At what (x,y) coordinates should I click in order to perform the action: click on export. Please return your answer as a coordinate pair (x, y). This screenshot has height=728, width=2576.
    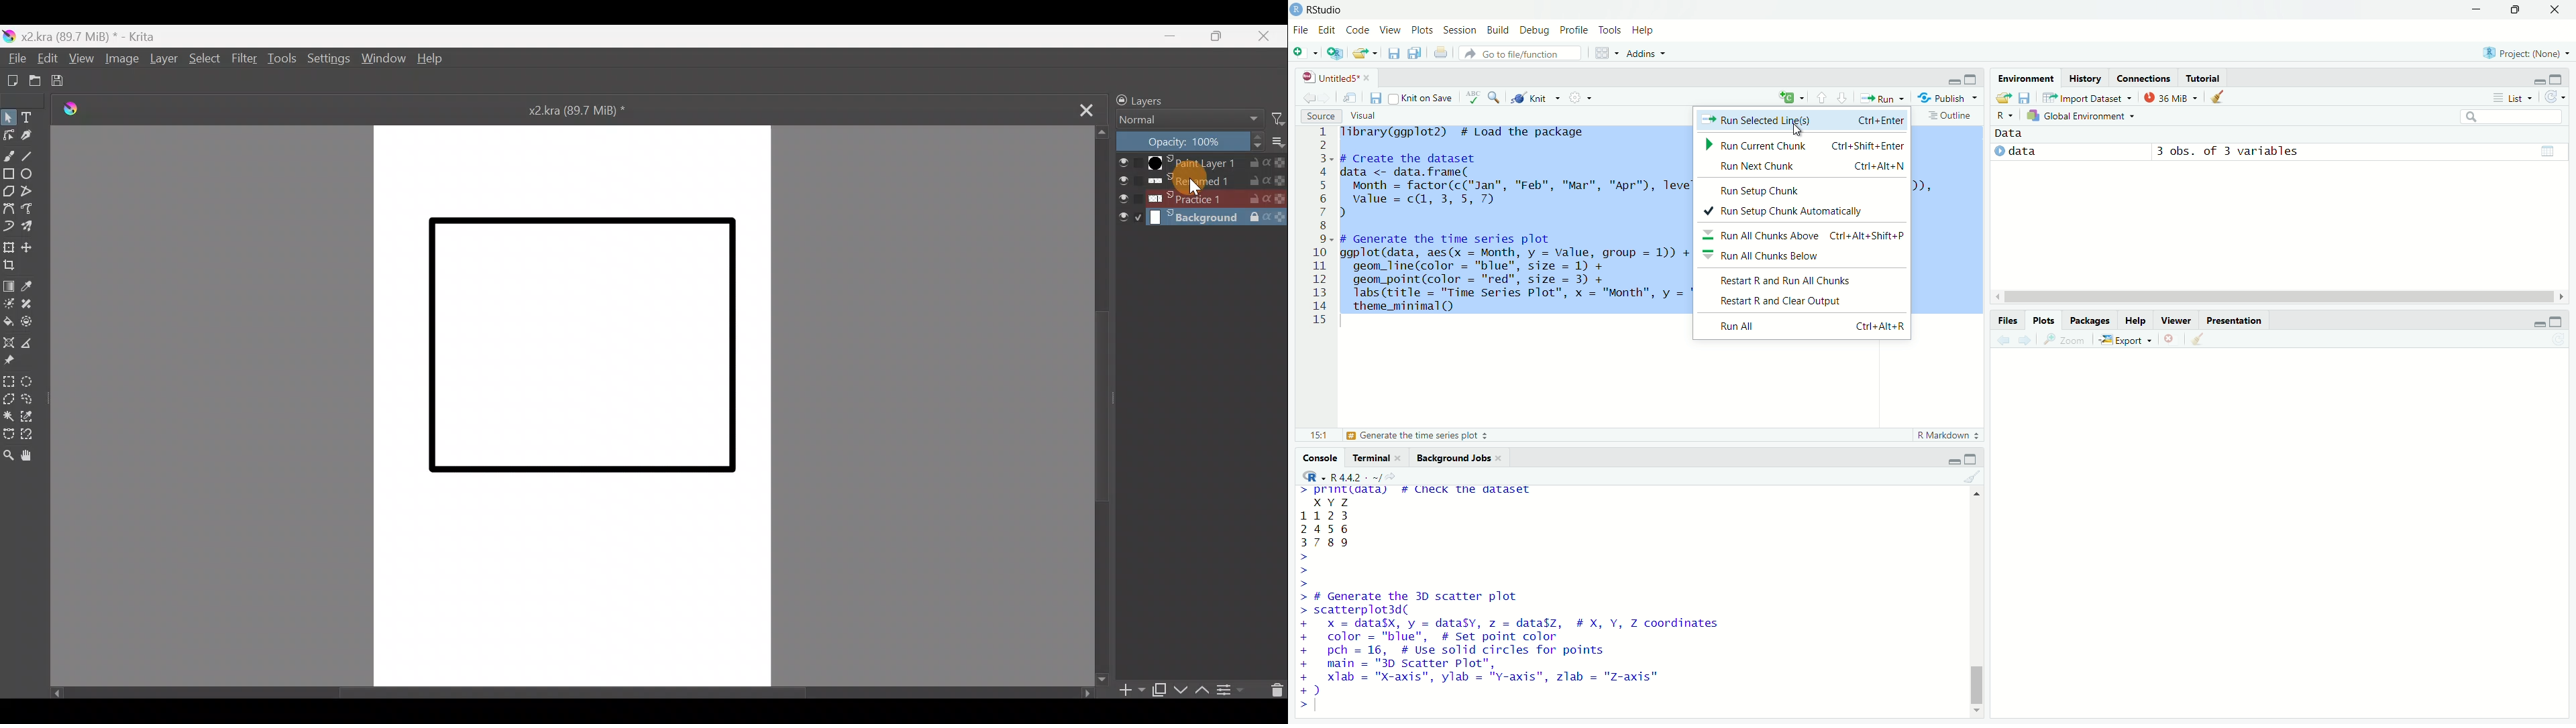
    Looking at the image, I should click on (2125, 339).